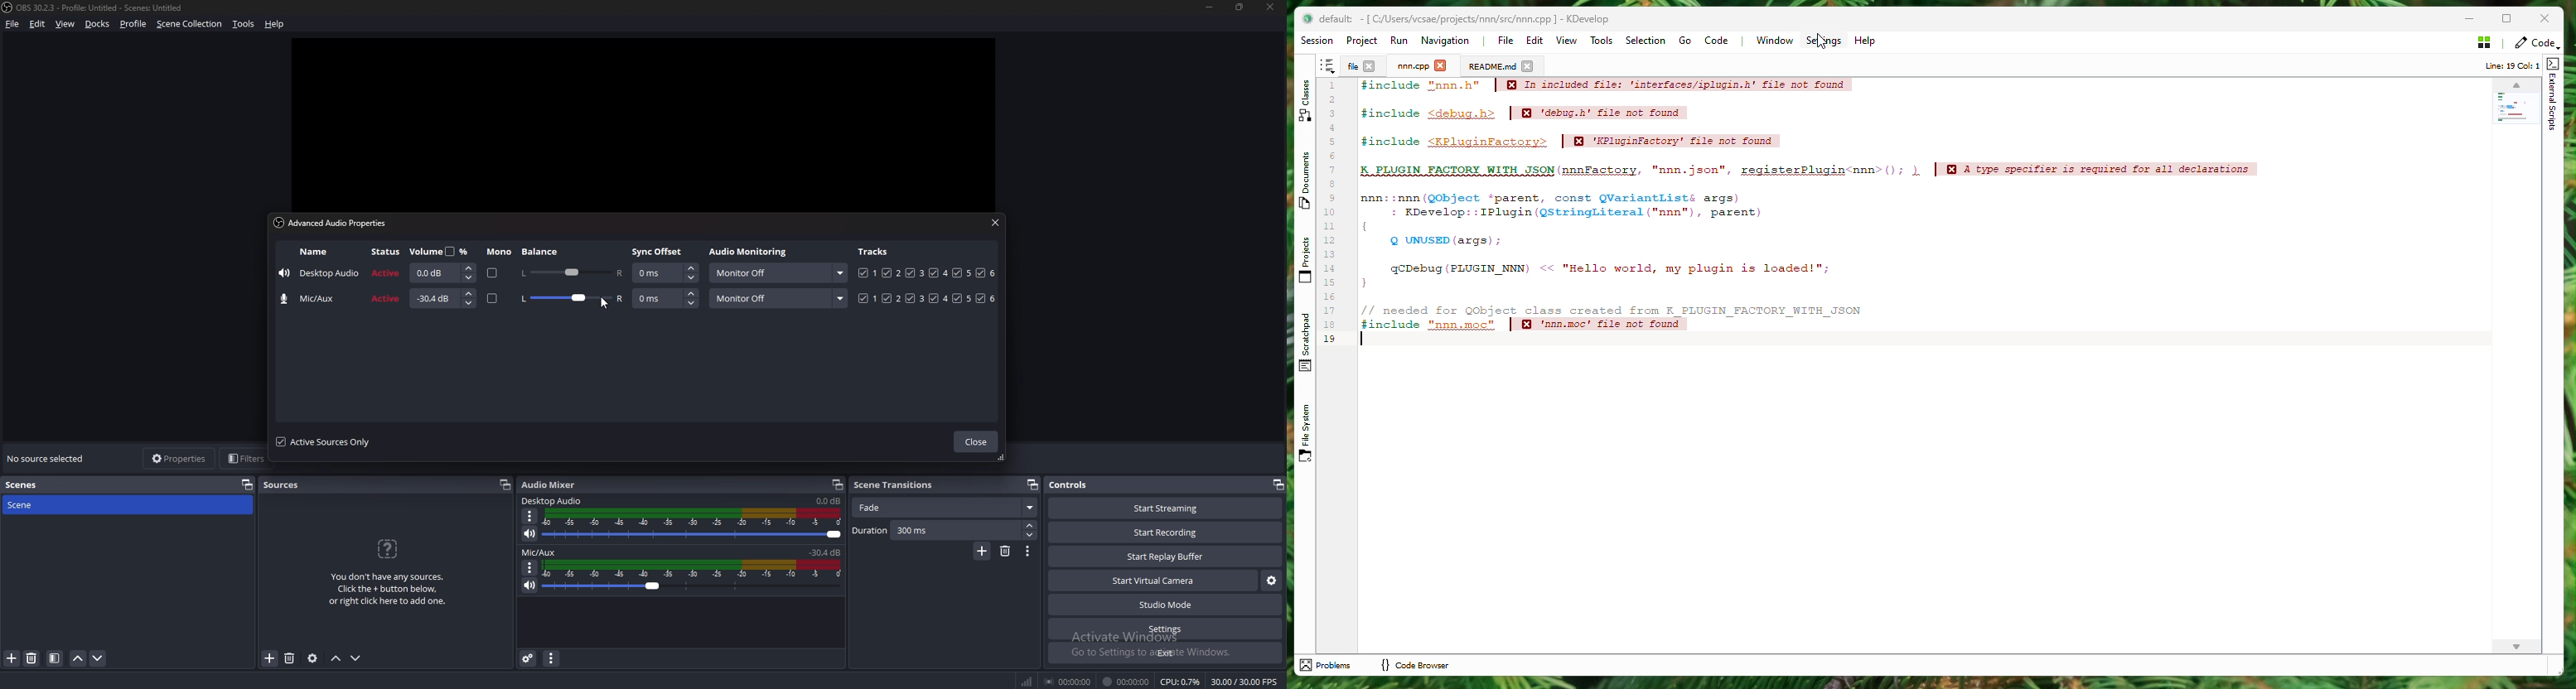  Describe the element at coordinates (926, 298) in the screenshot. I see `tracks` at that location.